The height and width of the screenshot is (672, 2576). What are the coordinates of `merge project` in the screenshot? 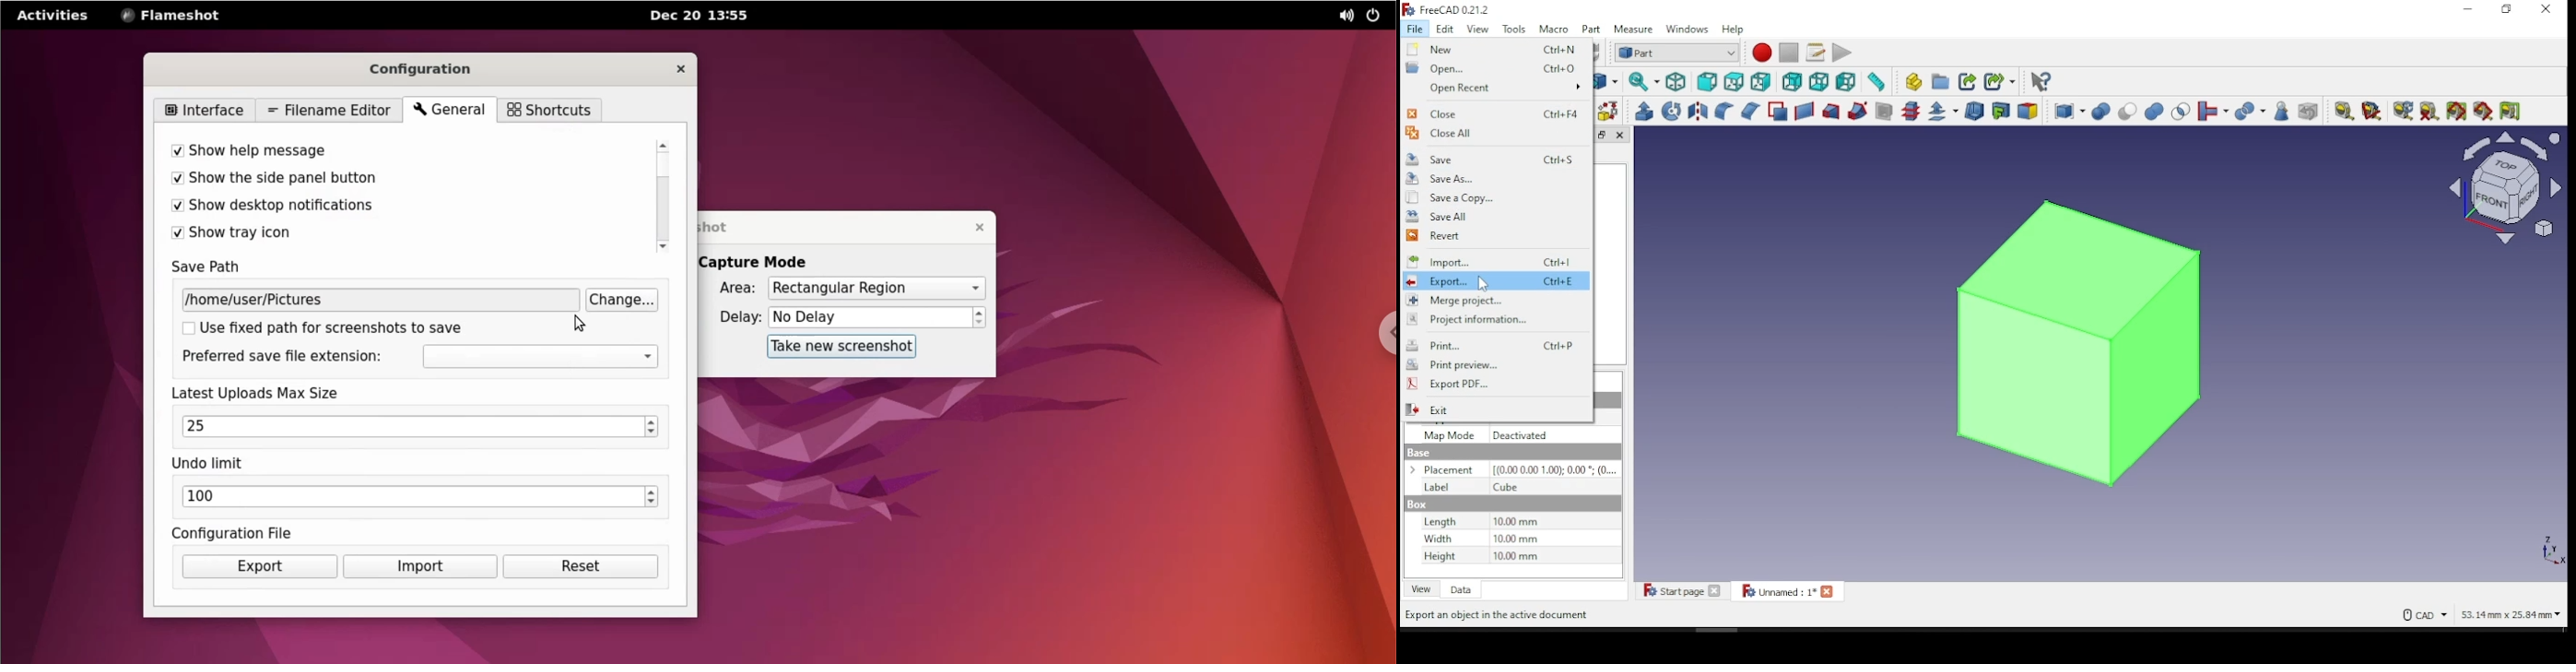 It's located at (1492, 301).